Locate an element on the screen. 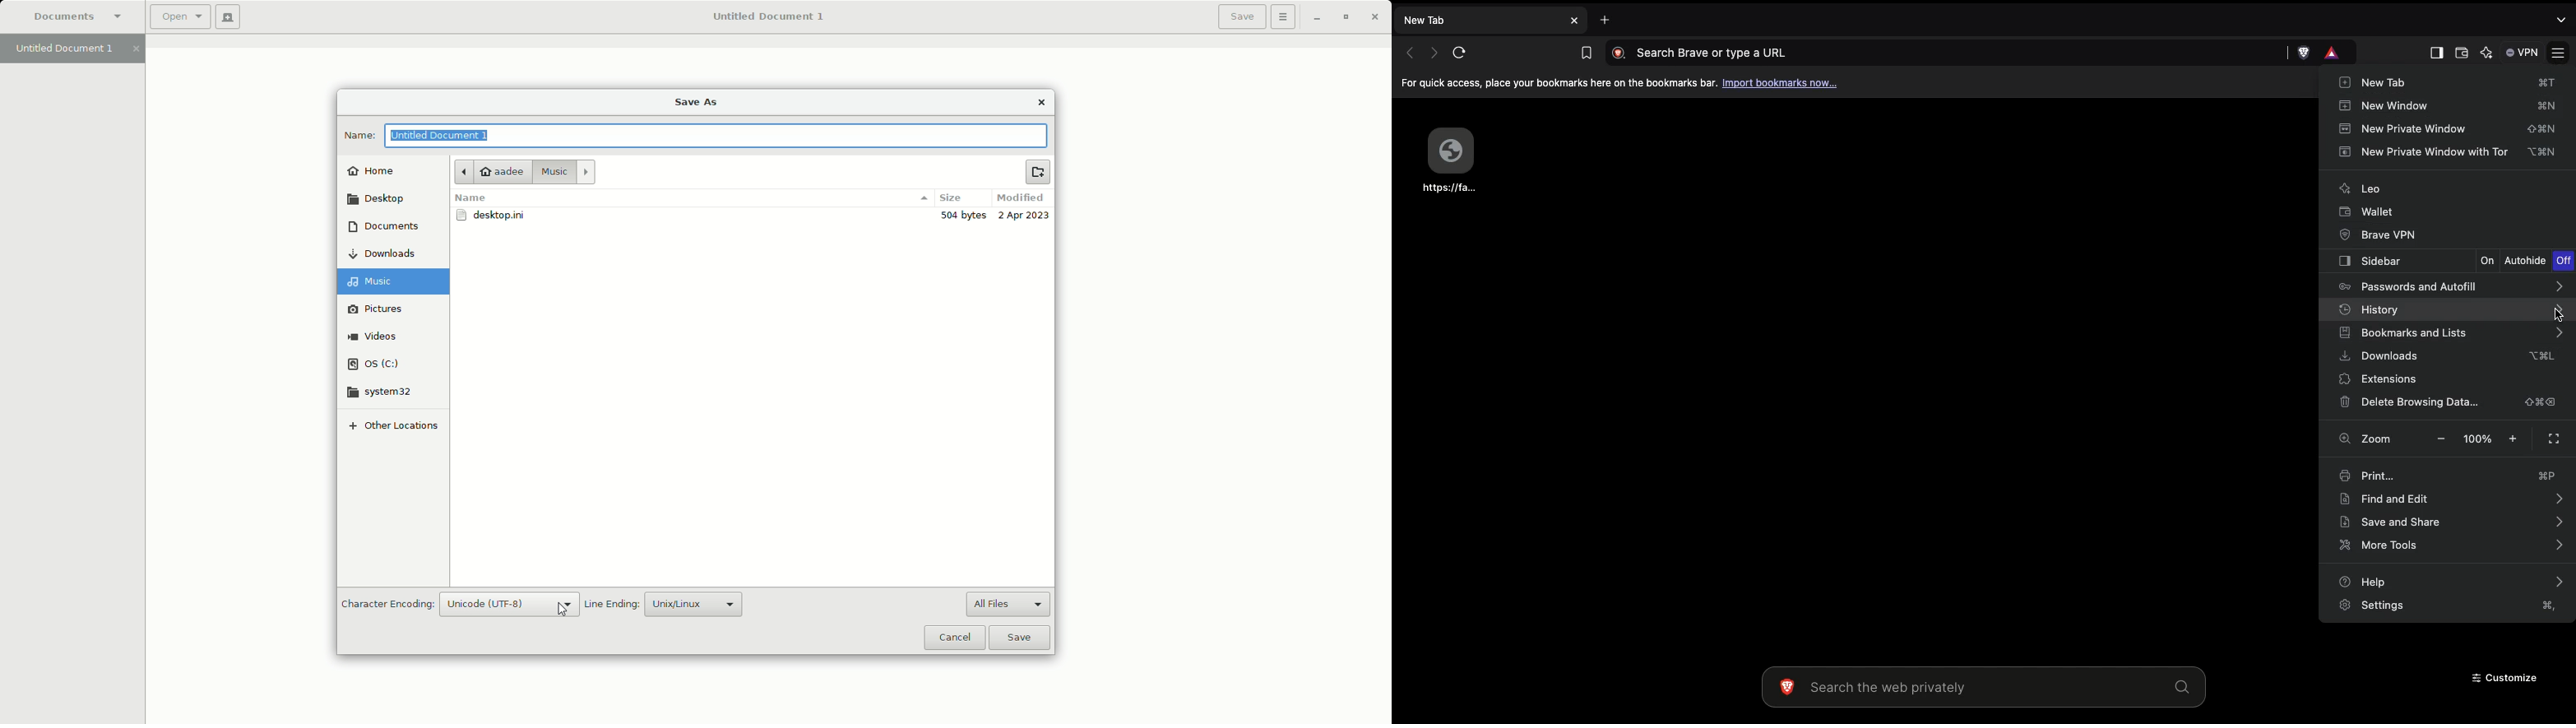  2 Apr 2023 is located at coordinates (1023, 215).